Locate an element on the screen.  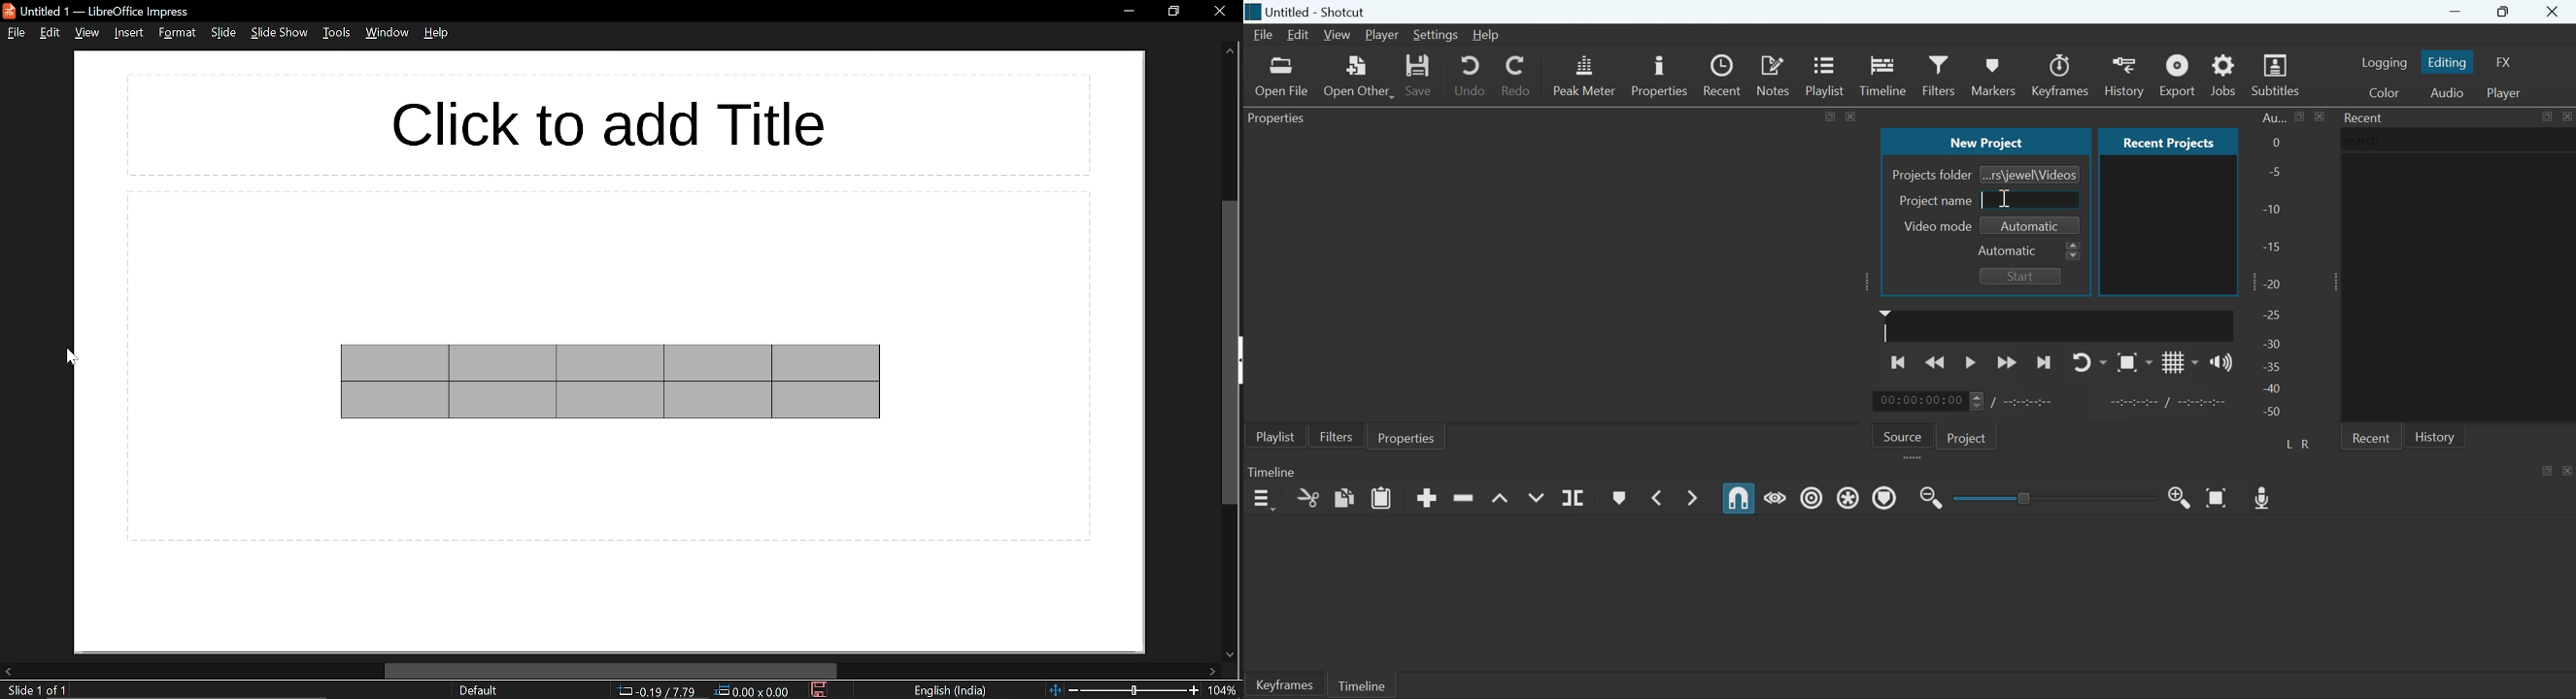
Switch to the effects layout is located at coordinates (2505, 62).